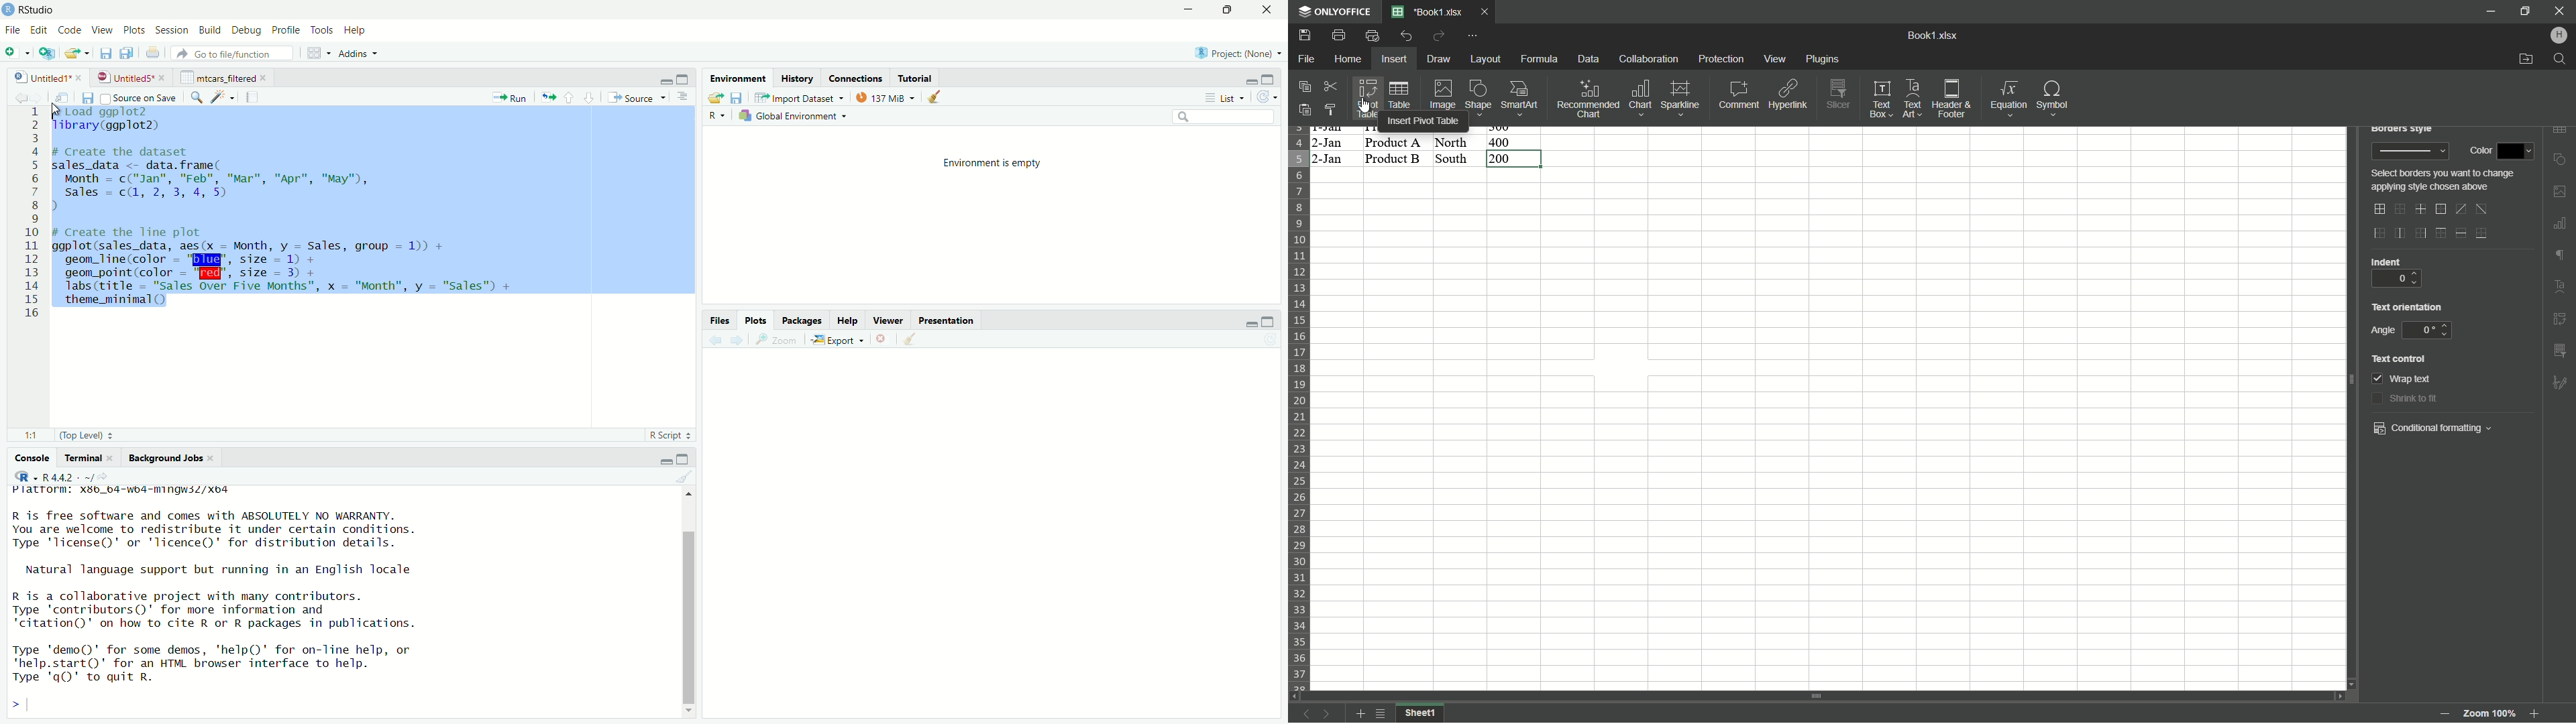 This screenshot has width=2576, height=728. I want to click on presentation, so click(949, 322).